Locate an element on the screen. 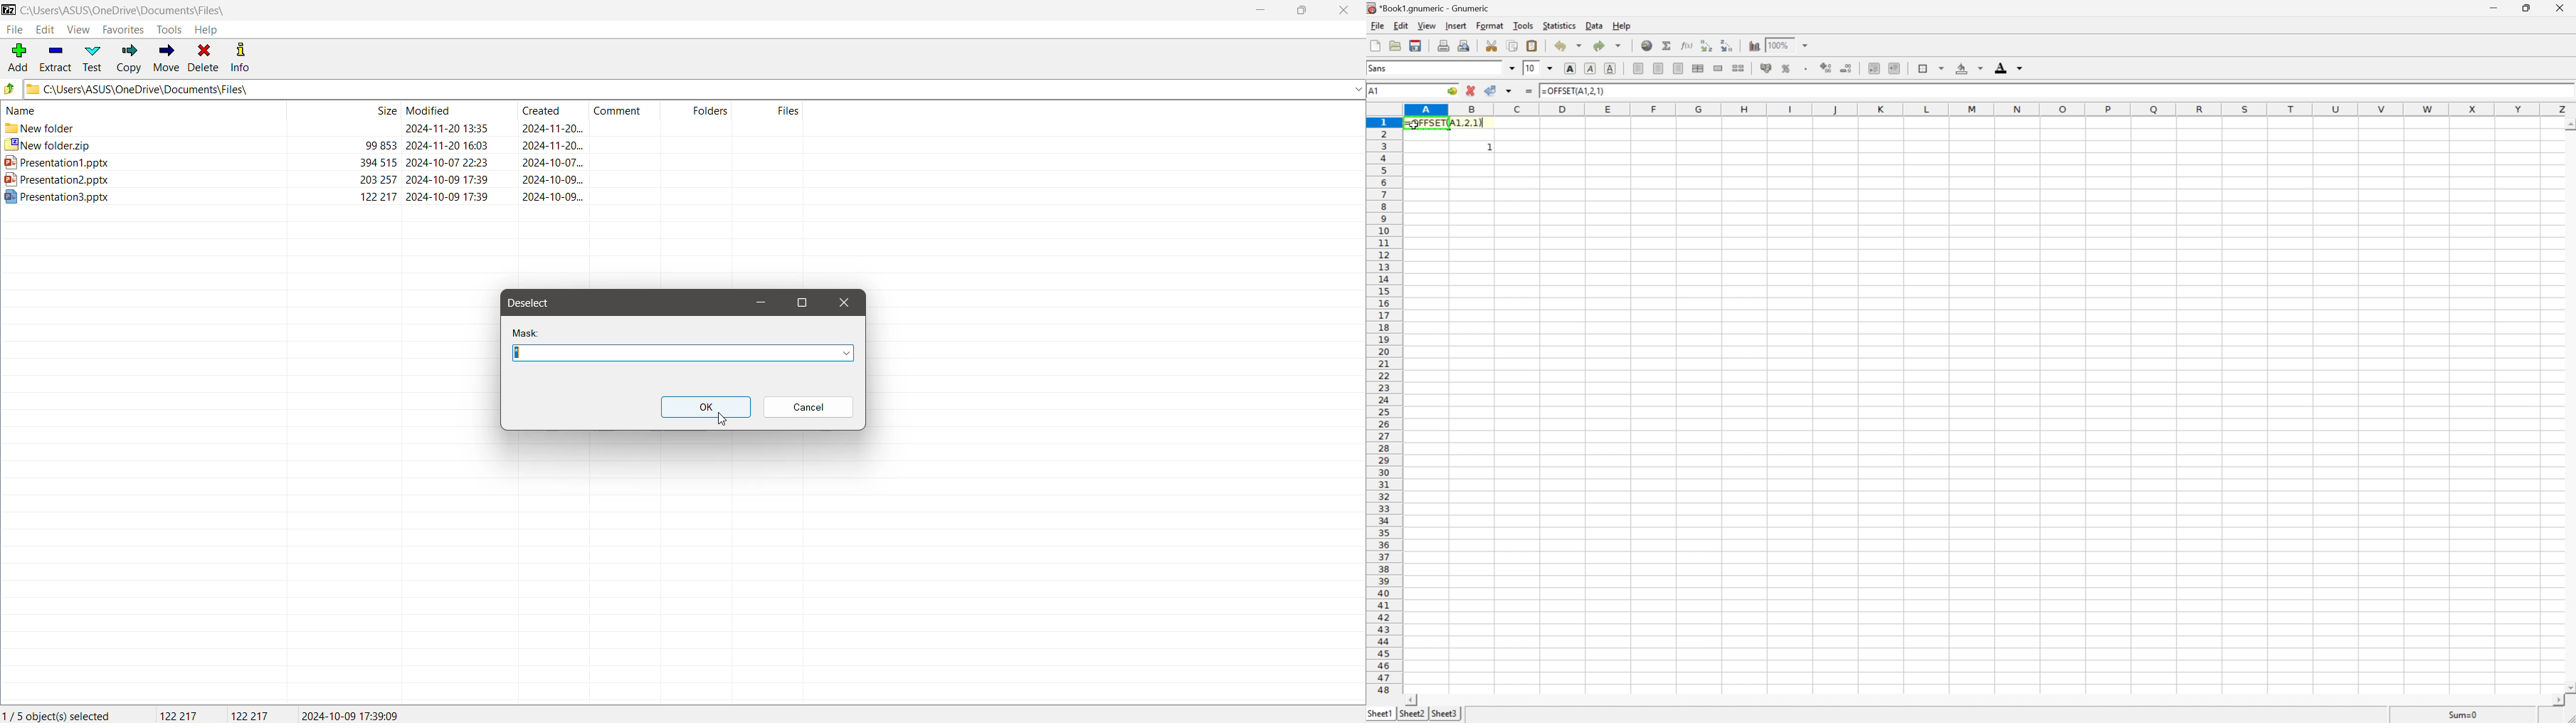 This screenshot has height=728, width=2576. go to is located at coordinates (1452, 91).